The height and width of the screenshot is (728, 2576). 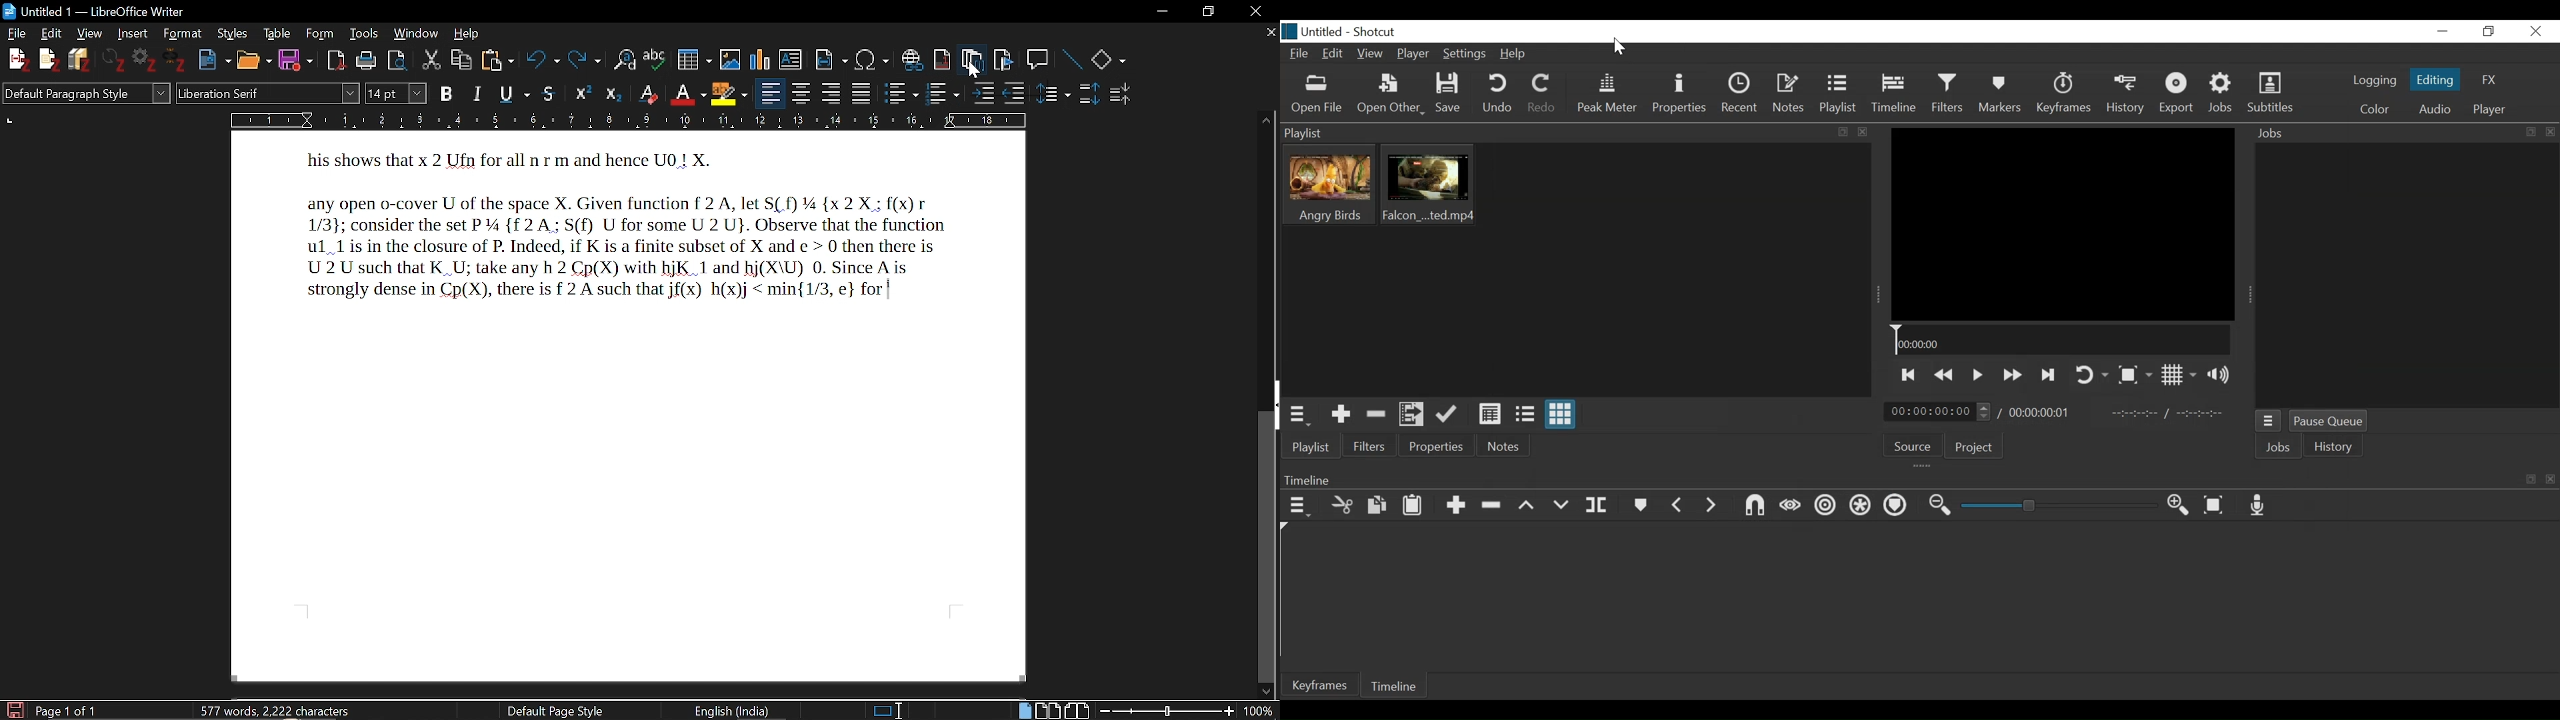 I want to click on Refresh, so click(x=114, y=60).